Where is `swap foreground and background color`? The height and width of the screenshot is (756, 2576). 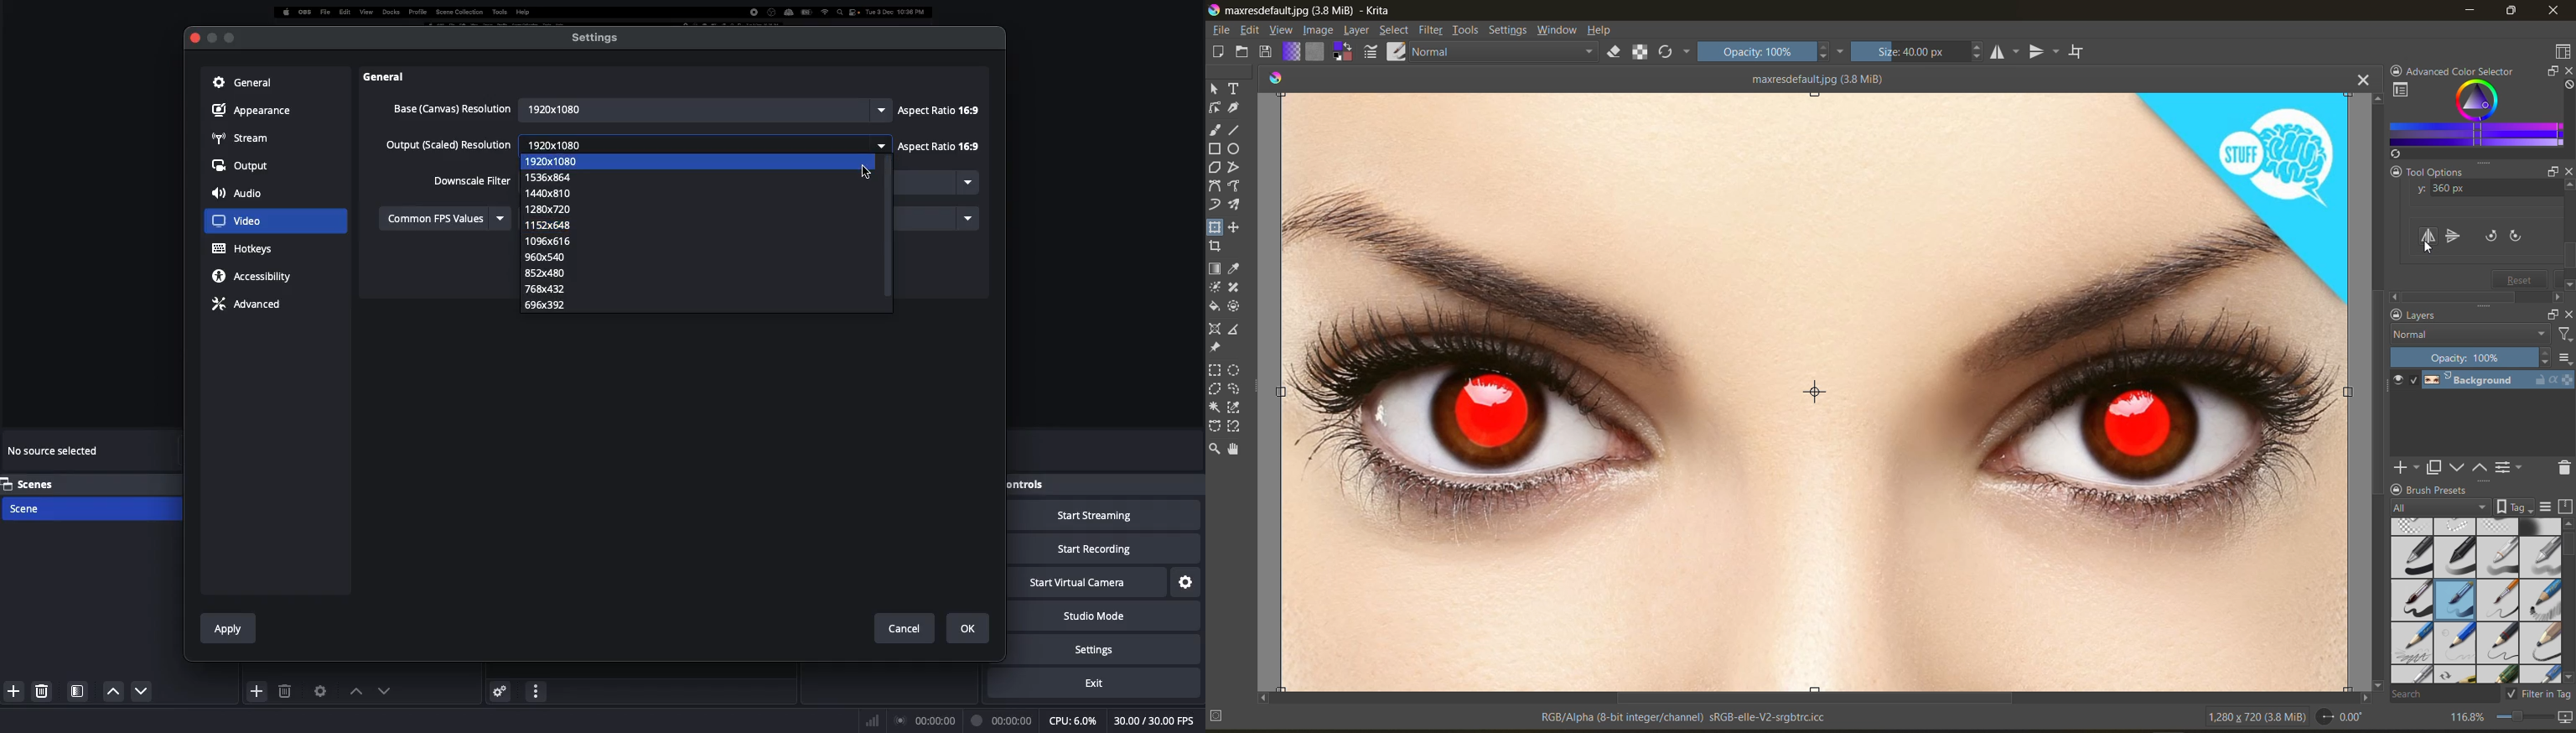
swap foreground and background color is located at coordinates (1344, 52).